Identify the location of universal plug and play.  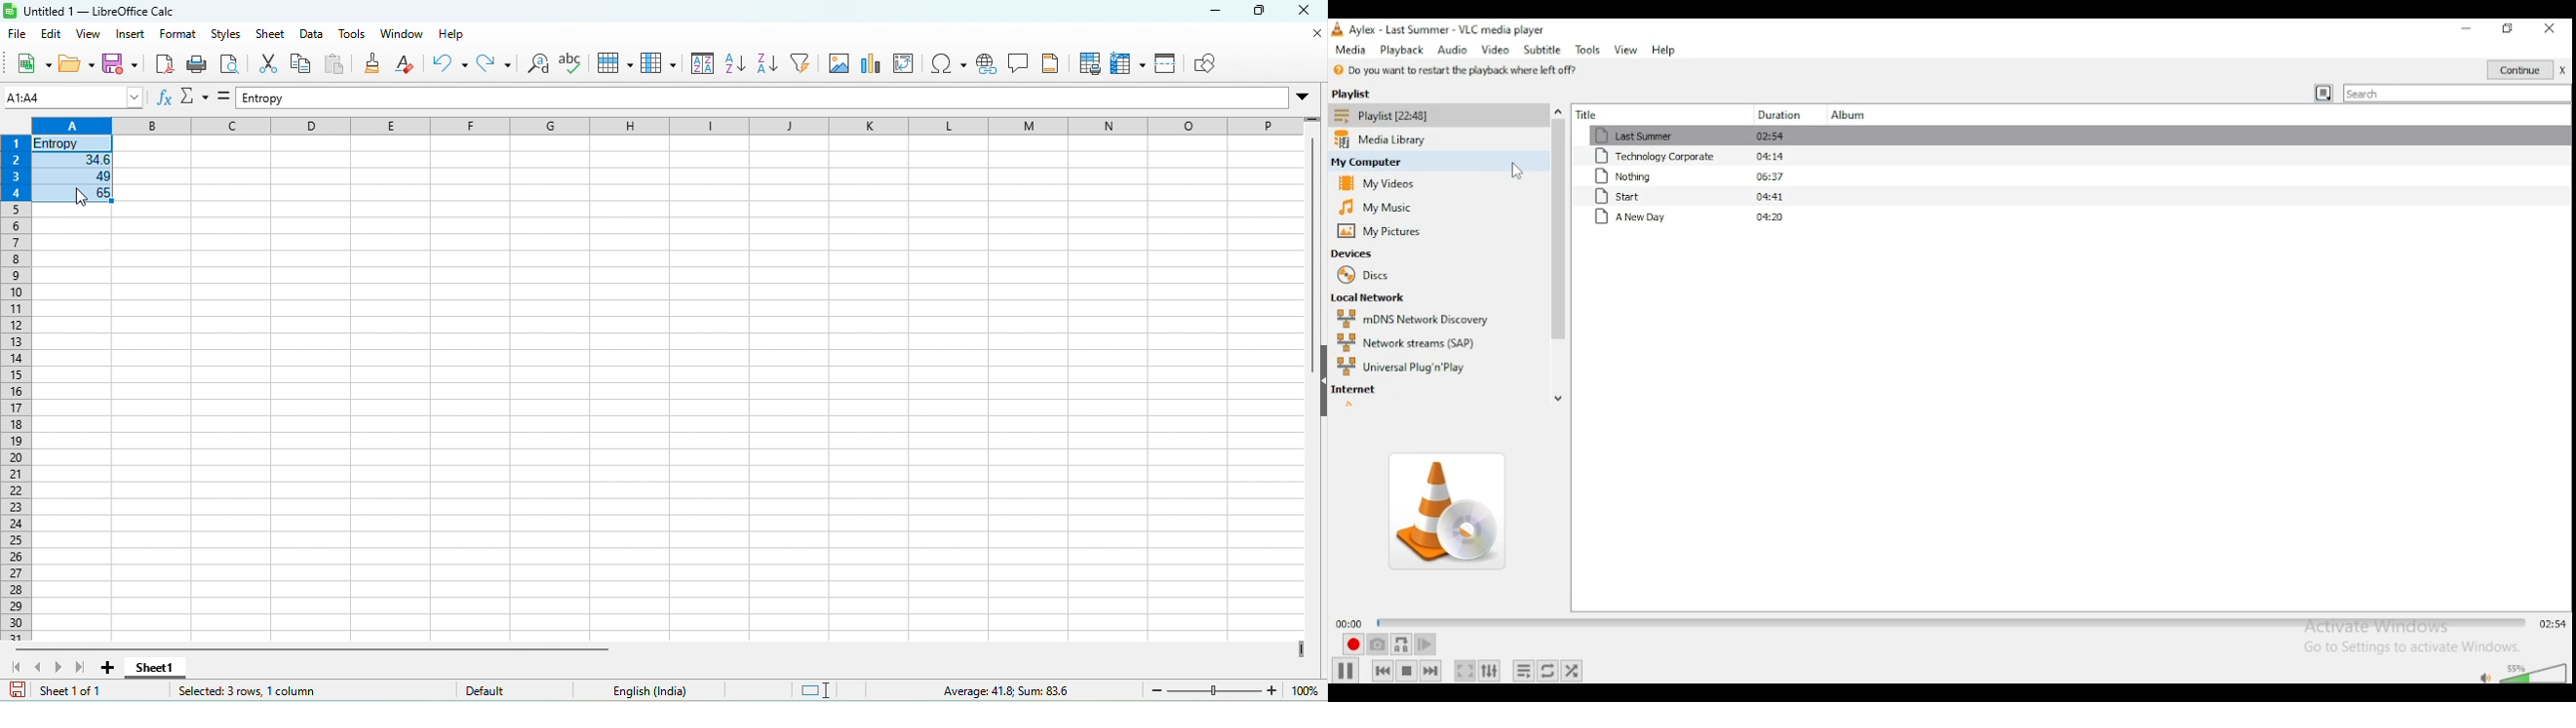
(1401, 366).